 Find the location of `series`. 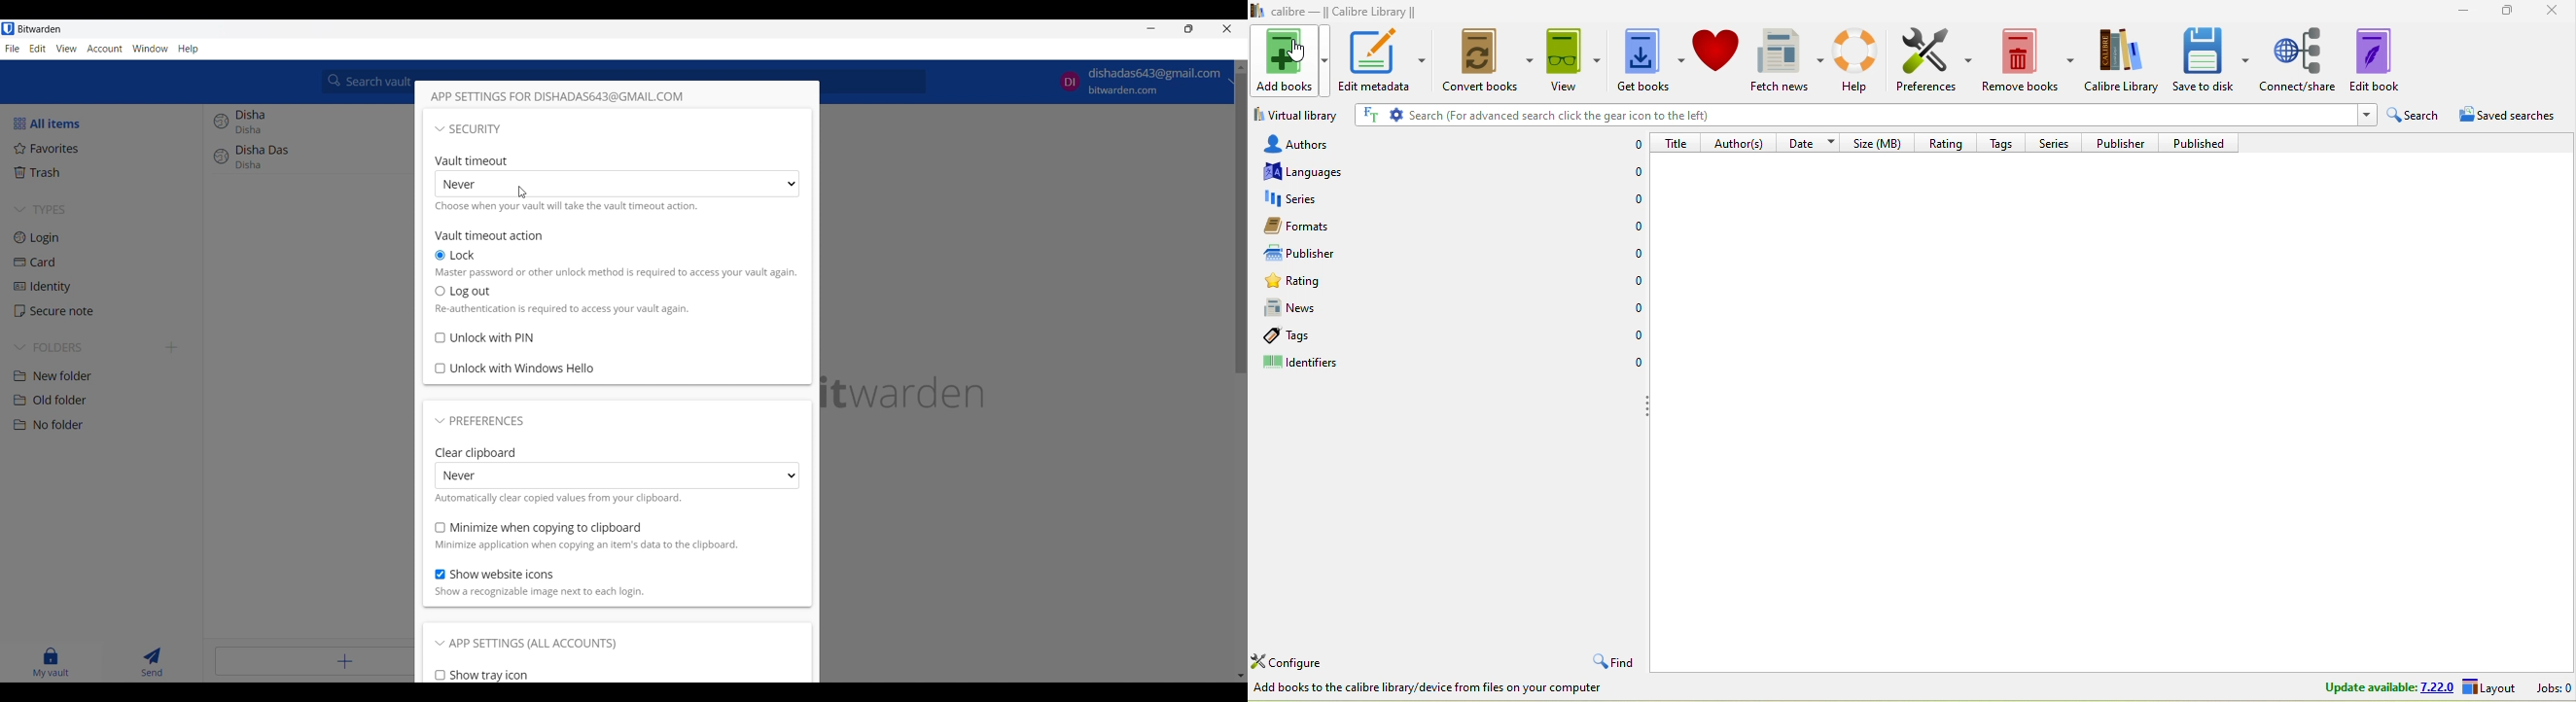

series is located at coordinates (2059, 143).